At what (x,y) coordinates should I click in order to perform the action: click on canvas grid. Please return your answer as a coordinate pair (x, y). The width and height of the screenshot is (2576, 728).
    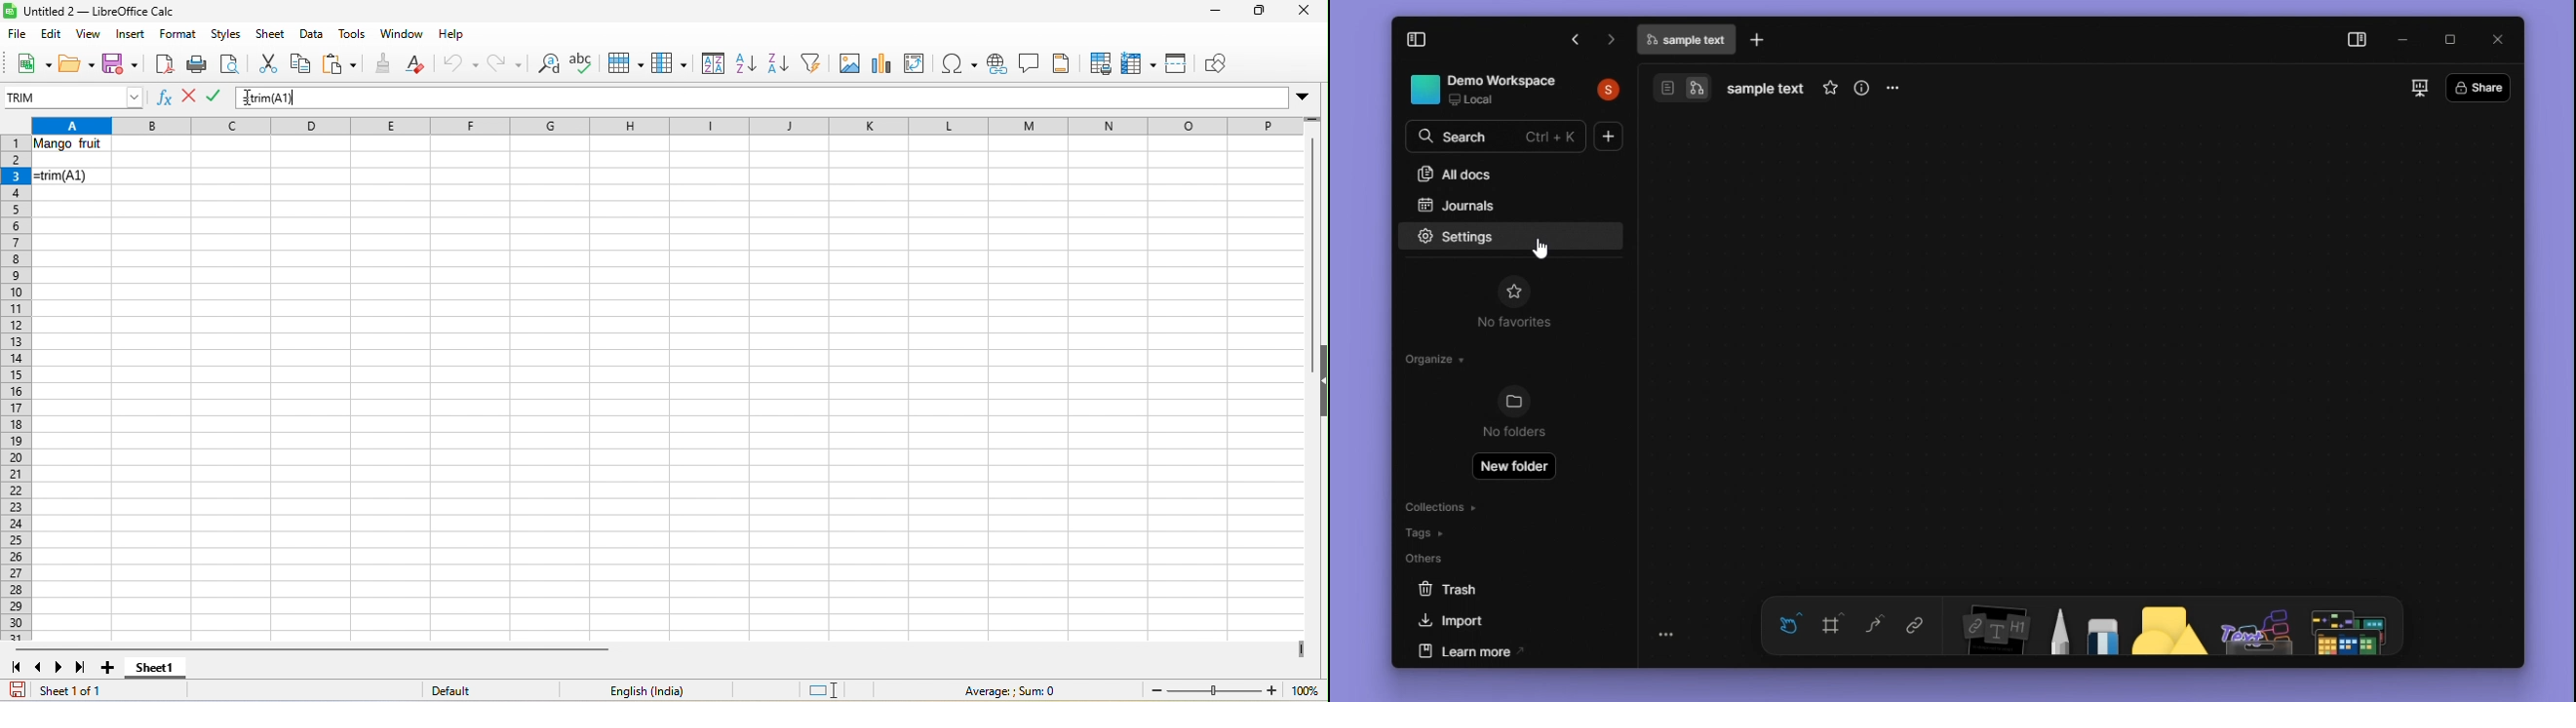
    Looking at the image, I should click on (2085, 346).